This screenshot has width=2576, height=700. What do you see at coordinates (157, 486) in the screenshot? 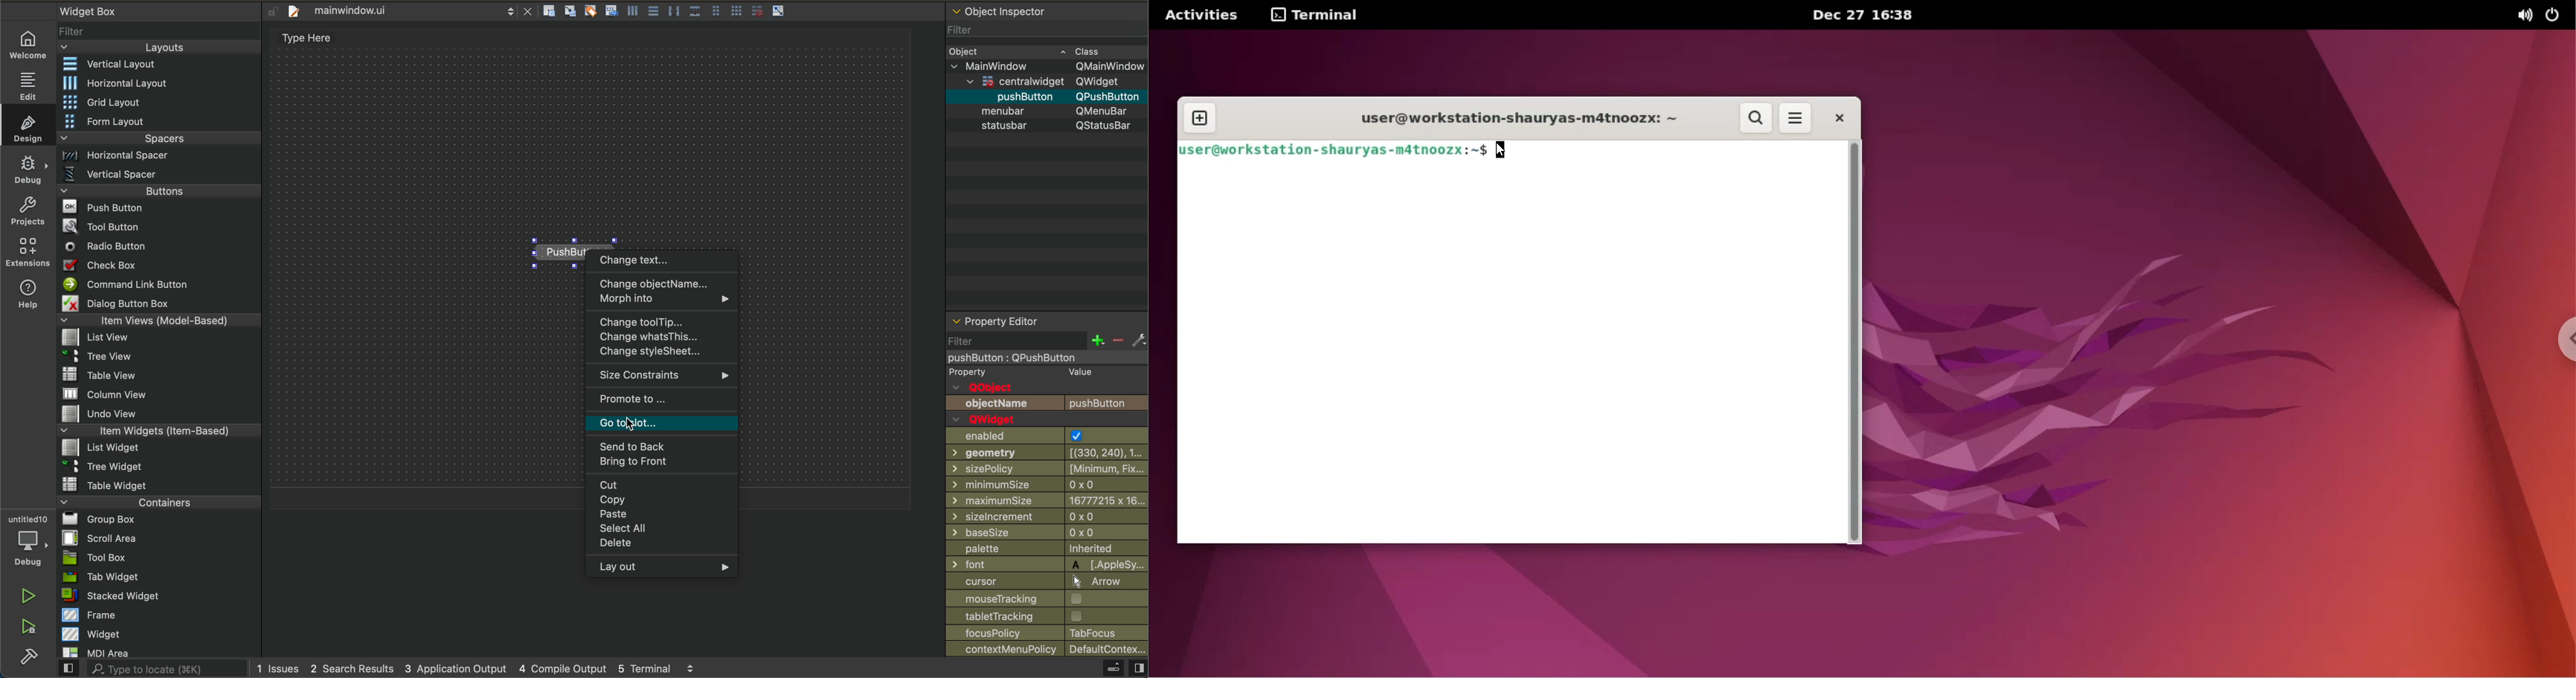
I see `table` at bounding box center [157, 486].